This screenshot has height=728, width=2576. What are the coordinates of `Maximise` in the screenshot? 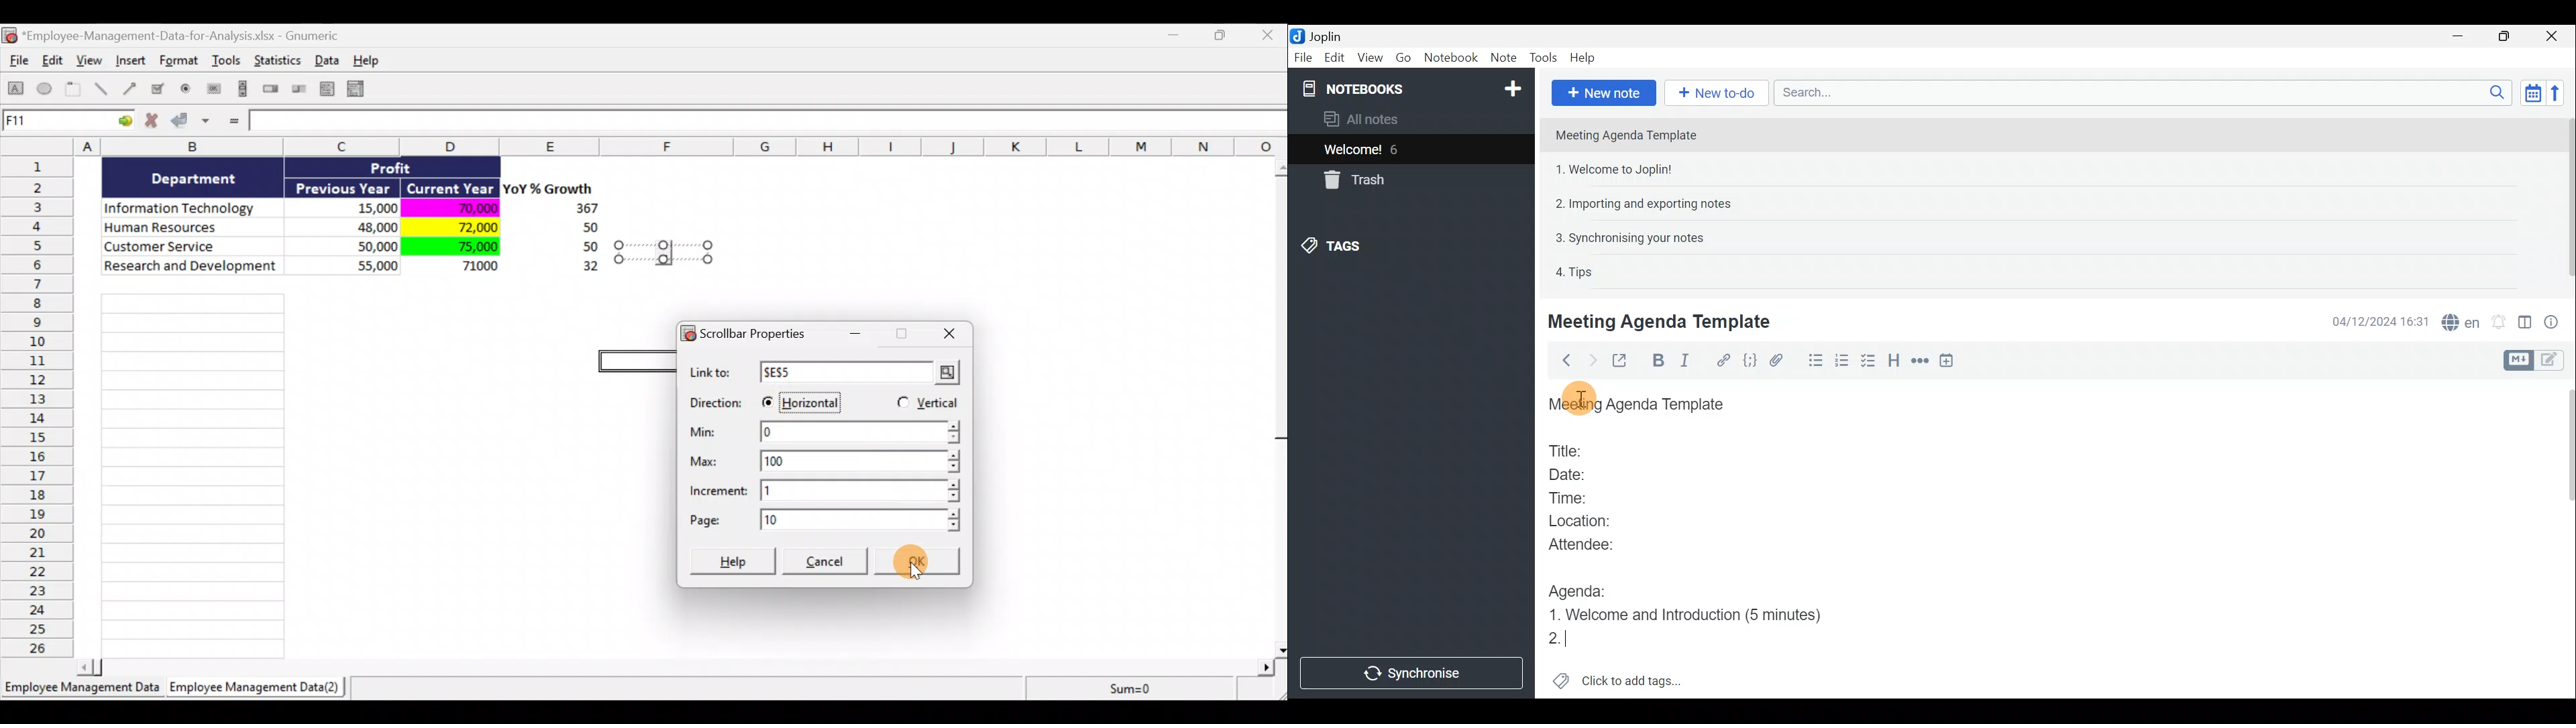 It's located at (900, 335).